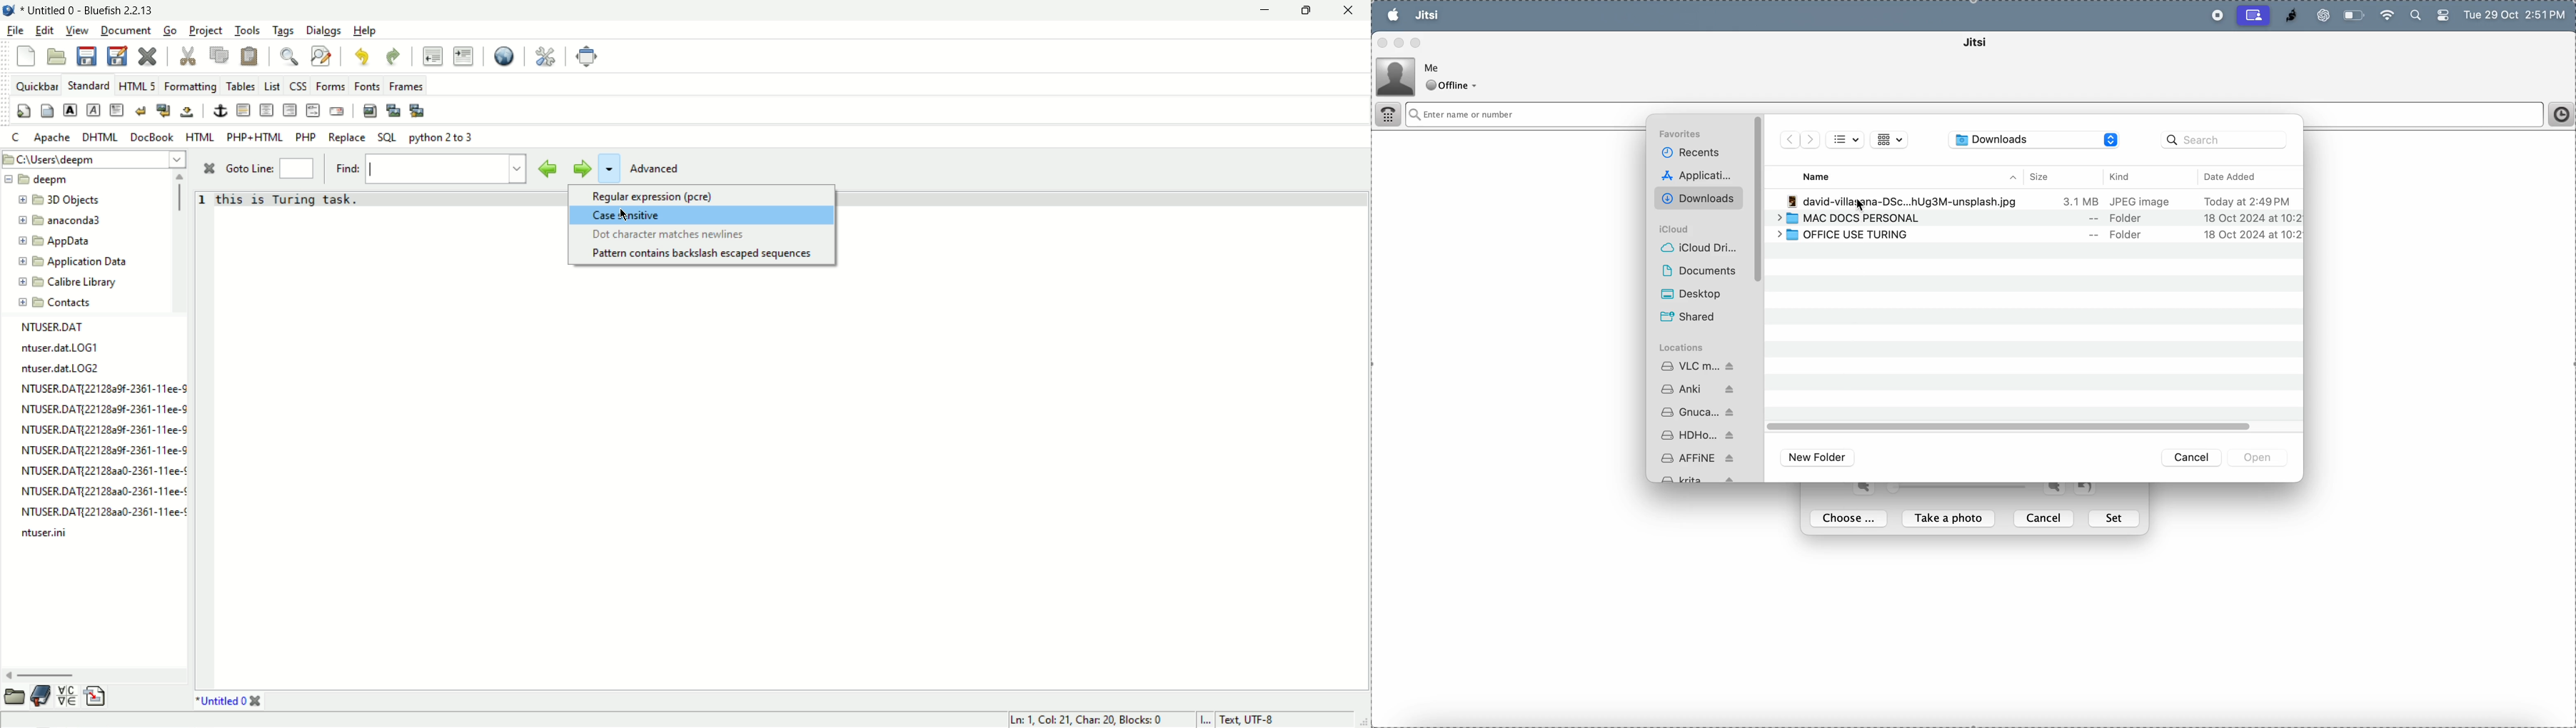 This screenshot has height=728, width=2576. I want to click on recent, so click(1697, 153).